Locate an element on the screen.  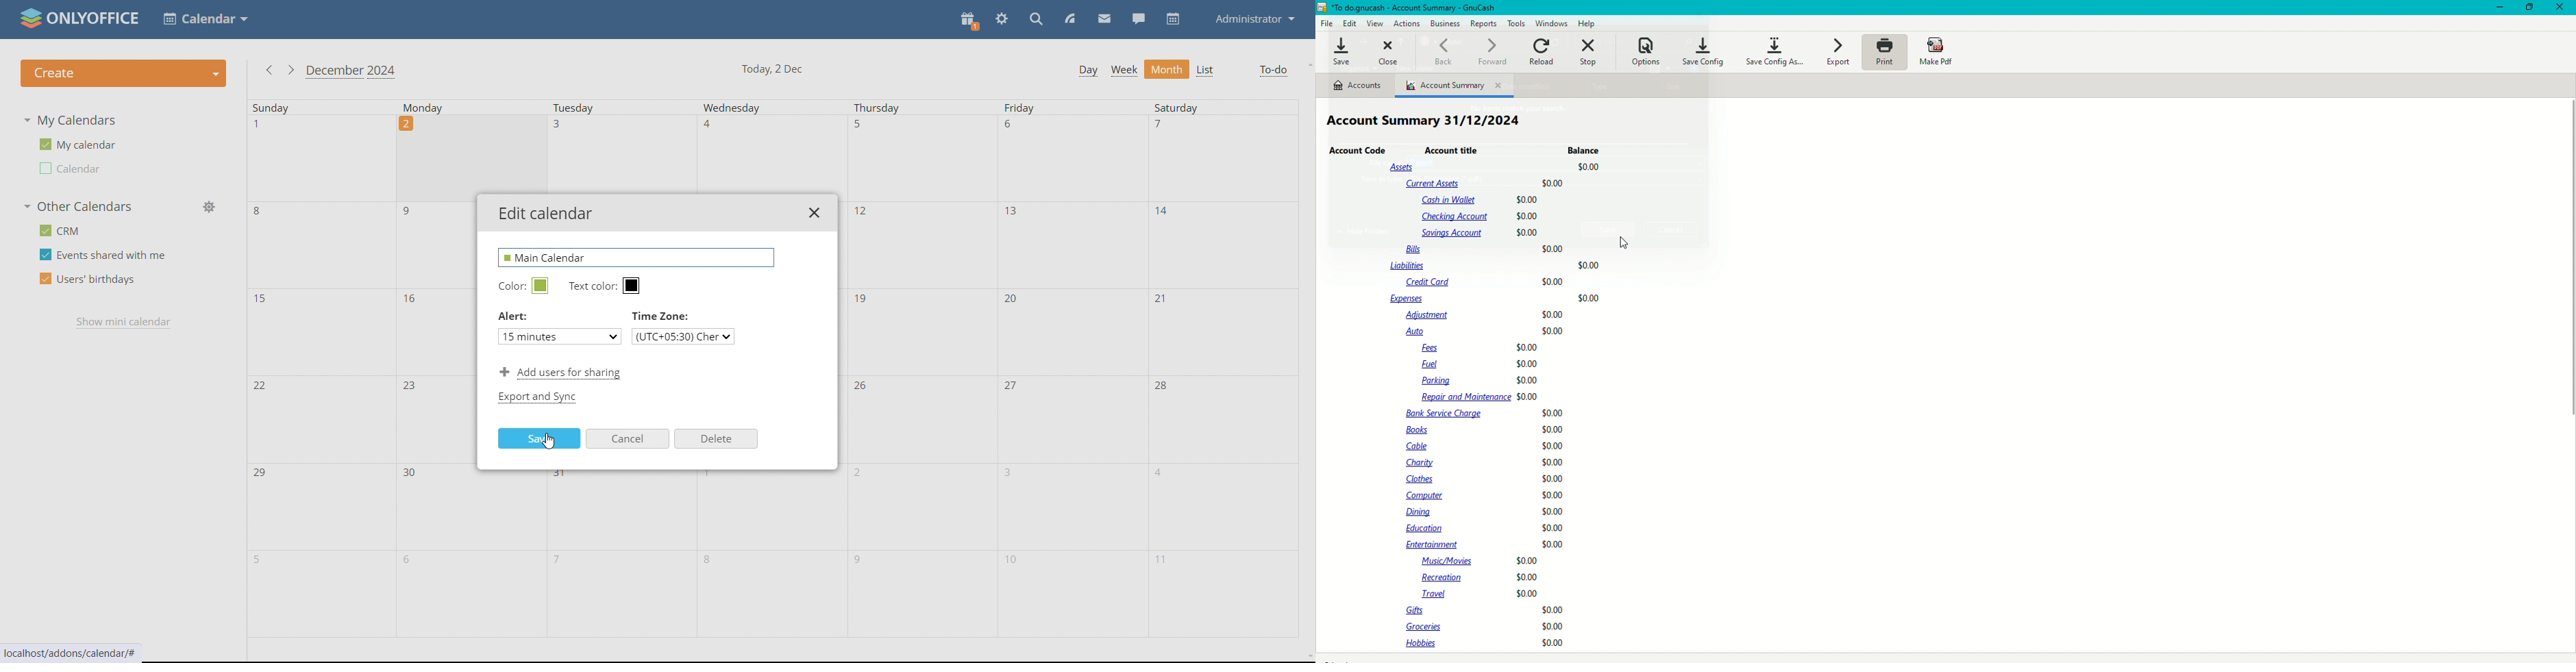
Account Summary is located at coordinates (1456, 86).